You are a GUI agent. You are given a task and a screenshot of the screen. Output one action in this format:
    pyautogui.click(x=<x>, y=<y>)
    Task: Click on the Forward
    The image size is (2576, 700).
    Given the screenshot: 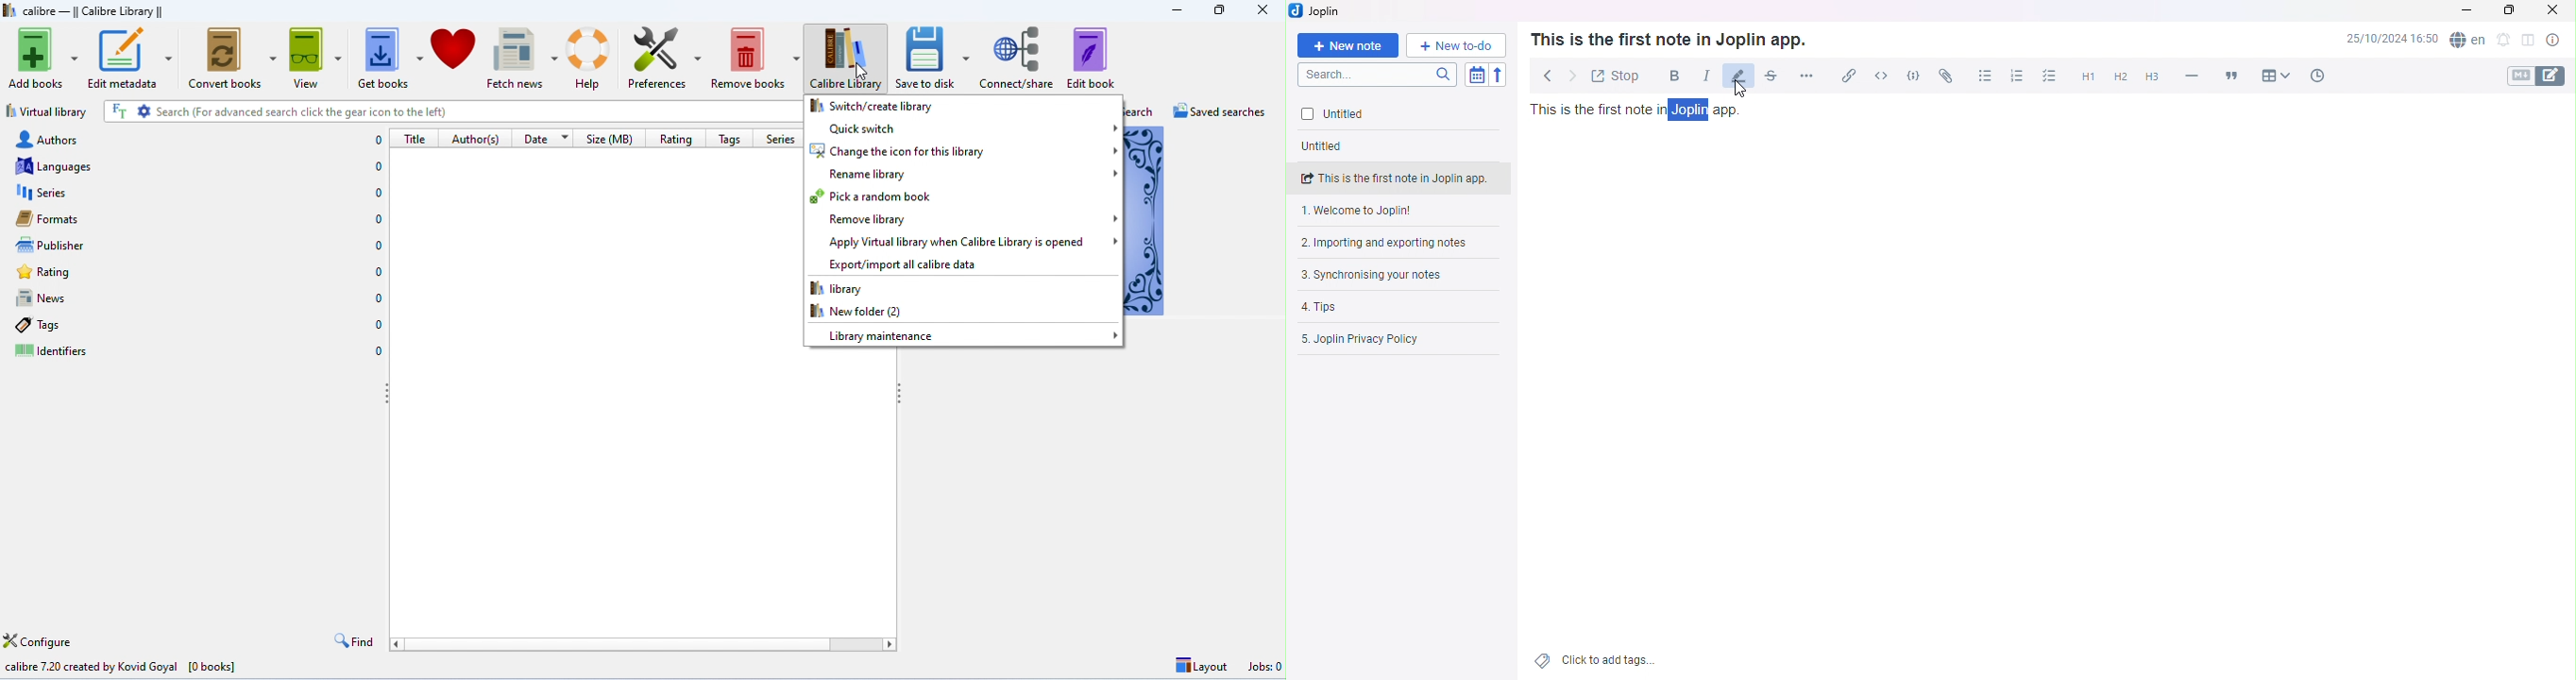 What is the action you would take?
    pyautogui.click(x=1570, y=76)
    